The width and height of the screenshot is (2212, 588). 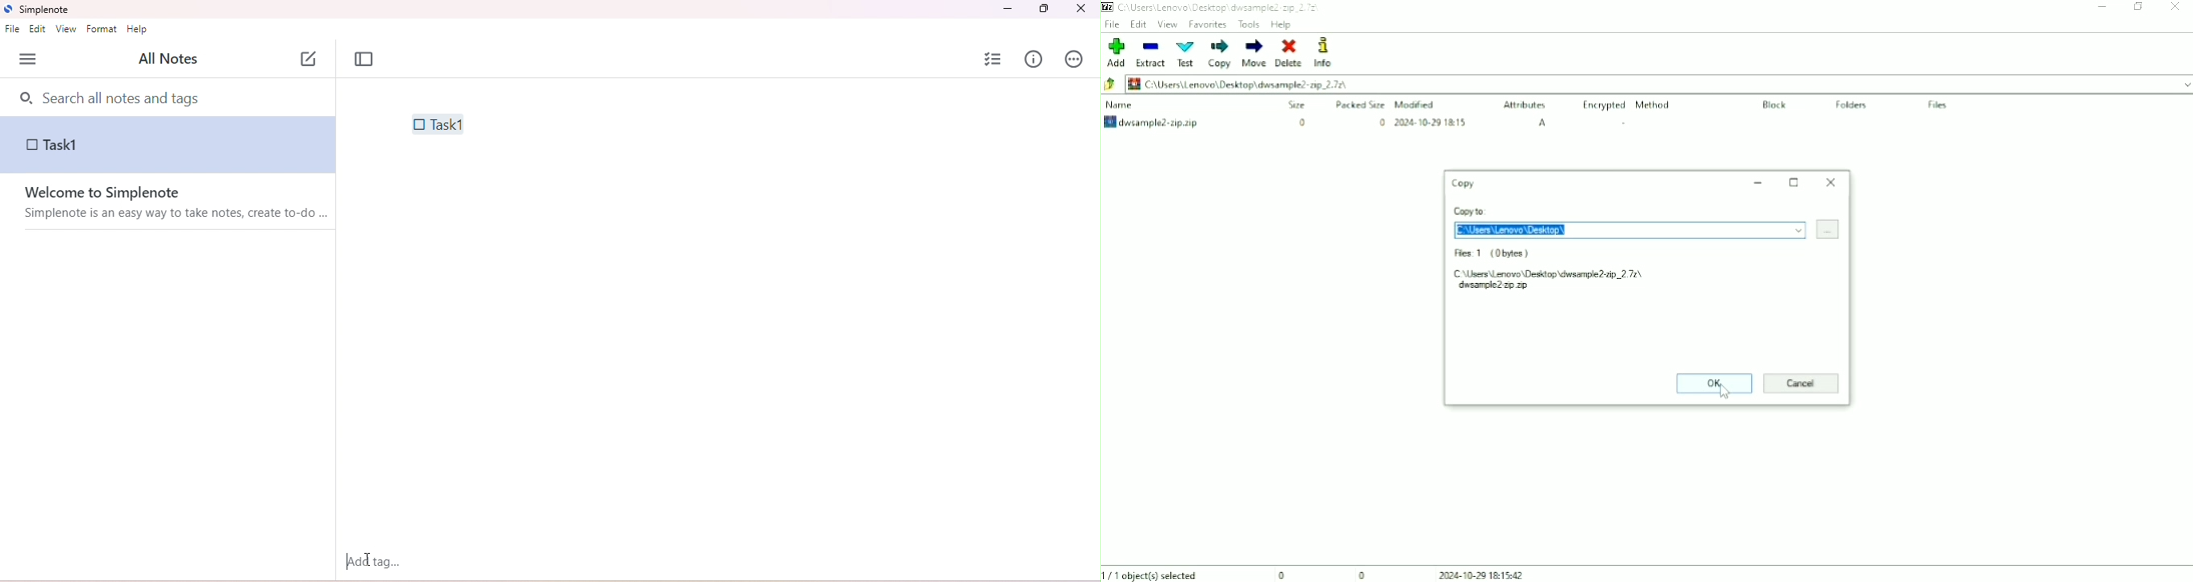 I want to click on Modified, so click(x=1418, y=104).